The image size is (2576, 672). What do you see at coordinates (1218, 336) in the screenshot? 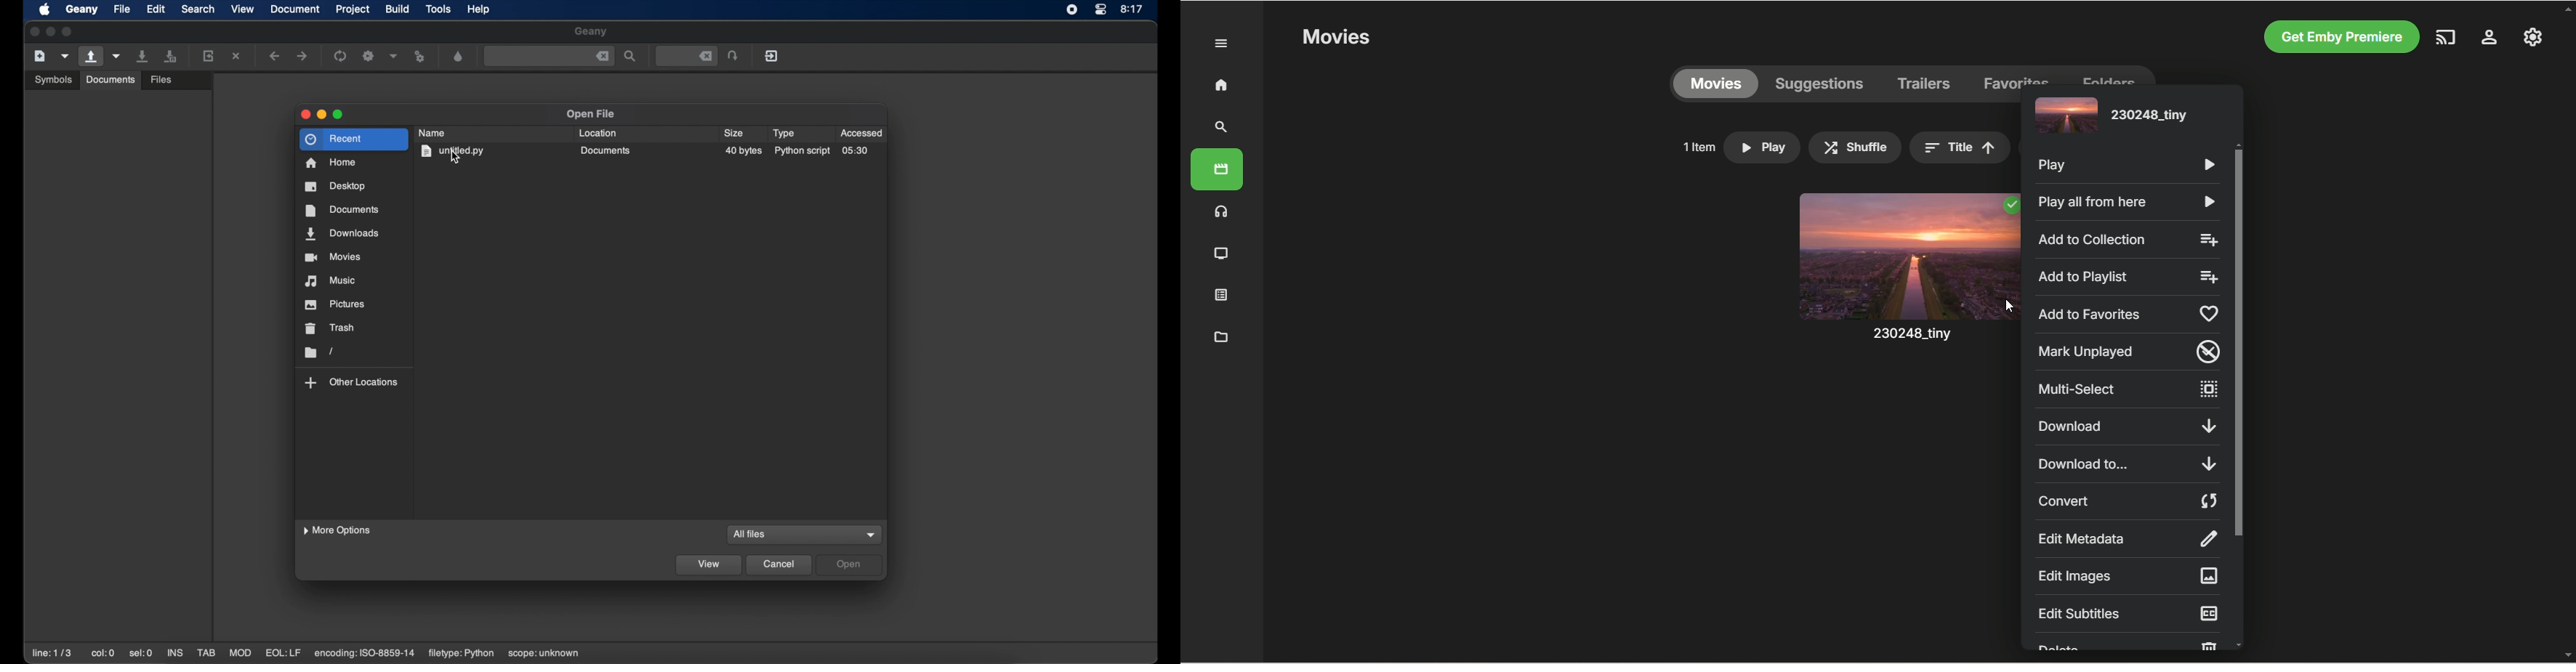
I see `metadata manager` at bounding box center [1218, 336].